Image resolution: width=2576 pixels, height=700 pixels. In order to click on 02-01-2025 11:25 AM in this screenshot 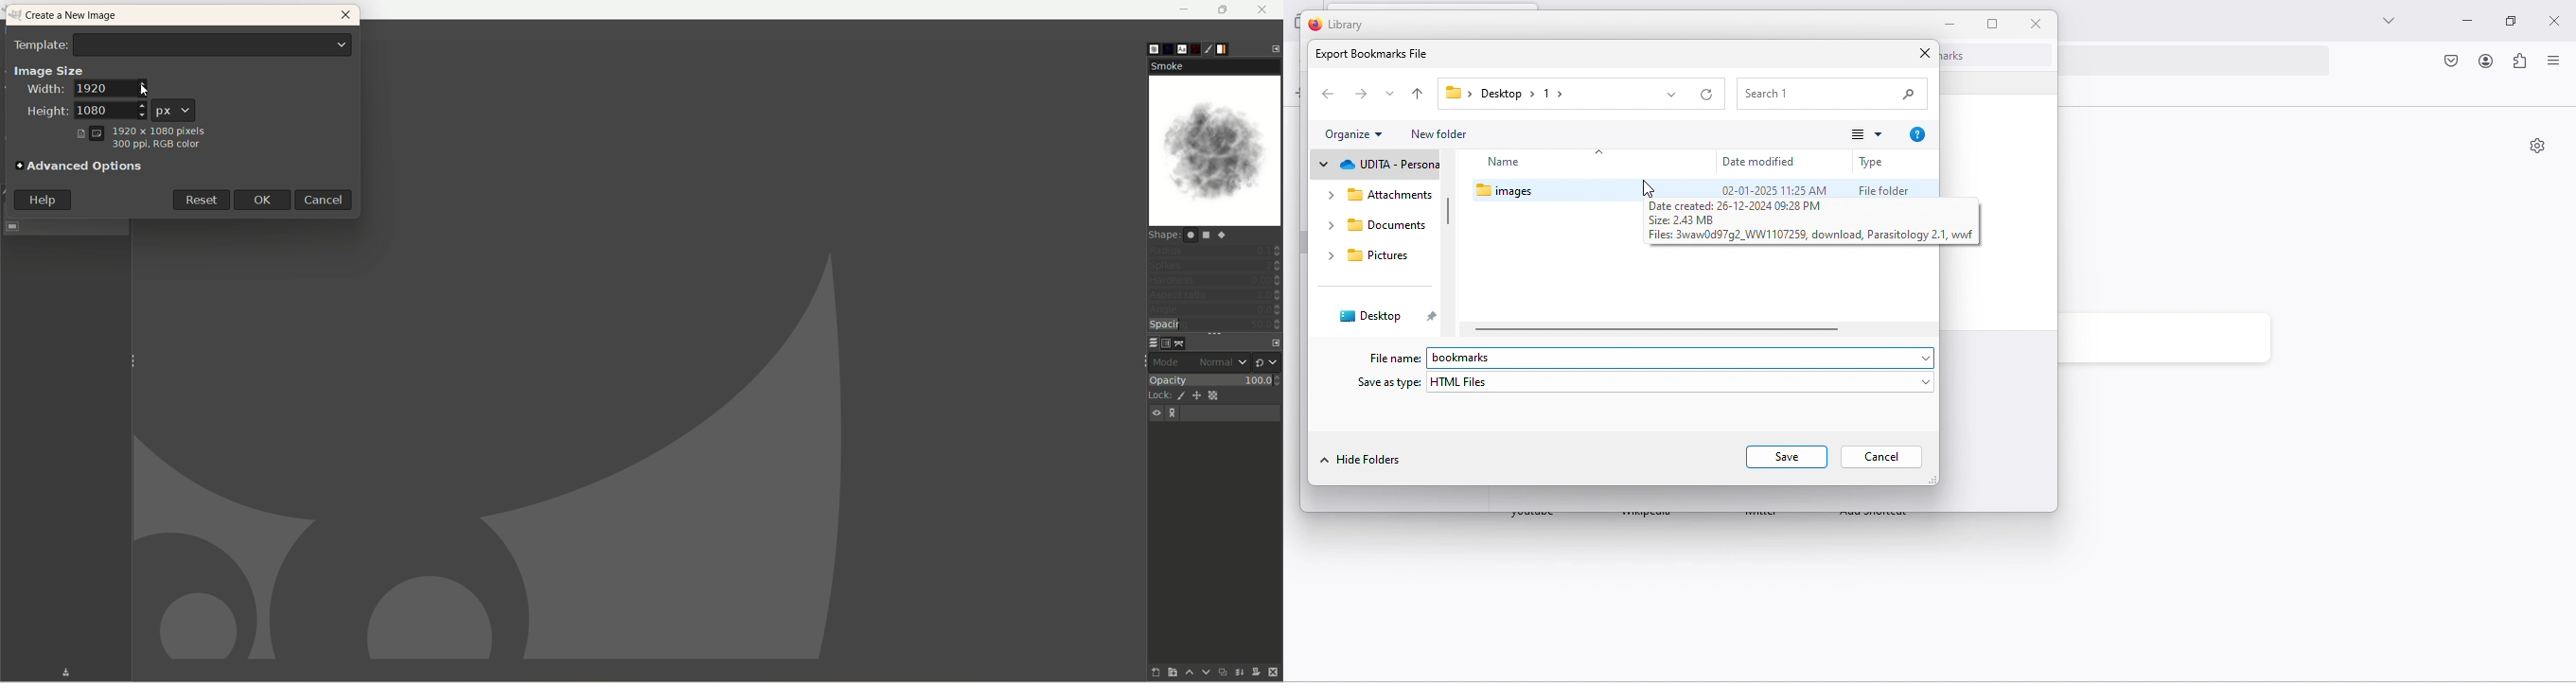, I will do `click(1773, 189)`.